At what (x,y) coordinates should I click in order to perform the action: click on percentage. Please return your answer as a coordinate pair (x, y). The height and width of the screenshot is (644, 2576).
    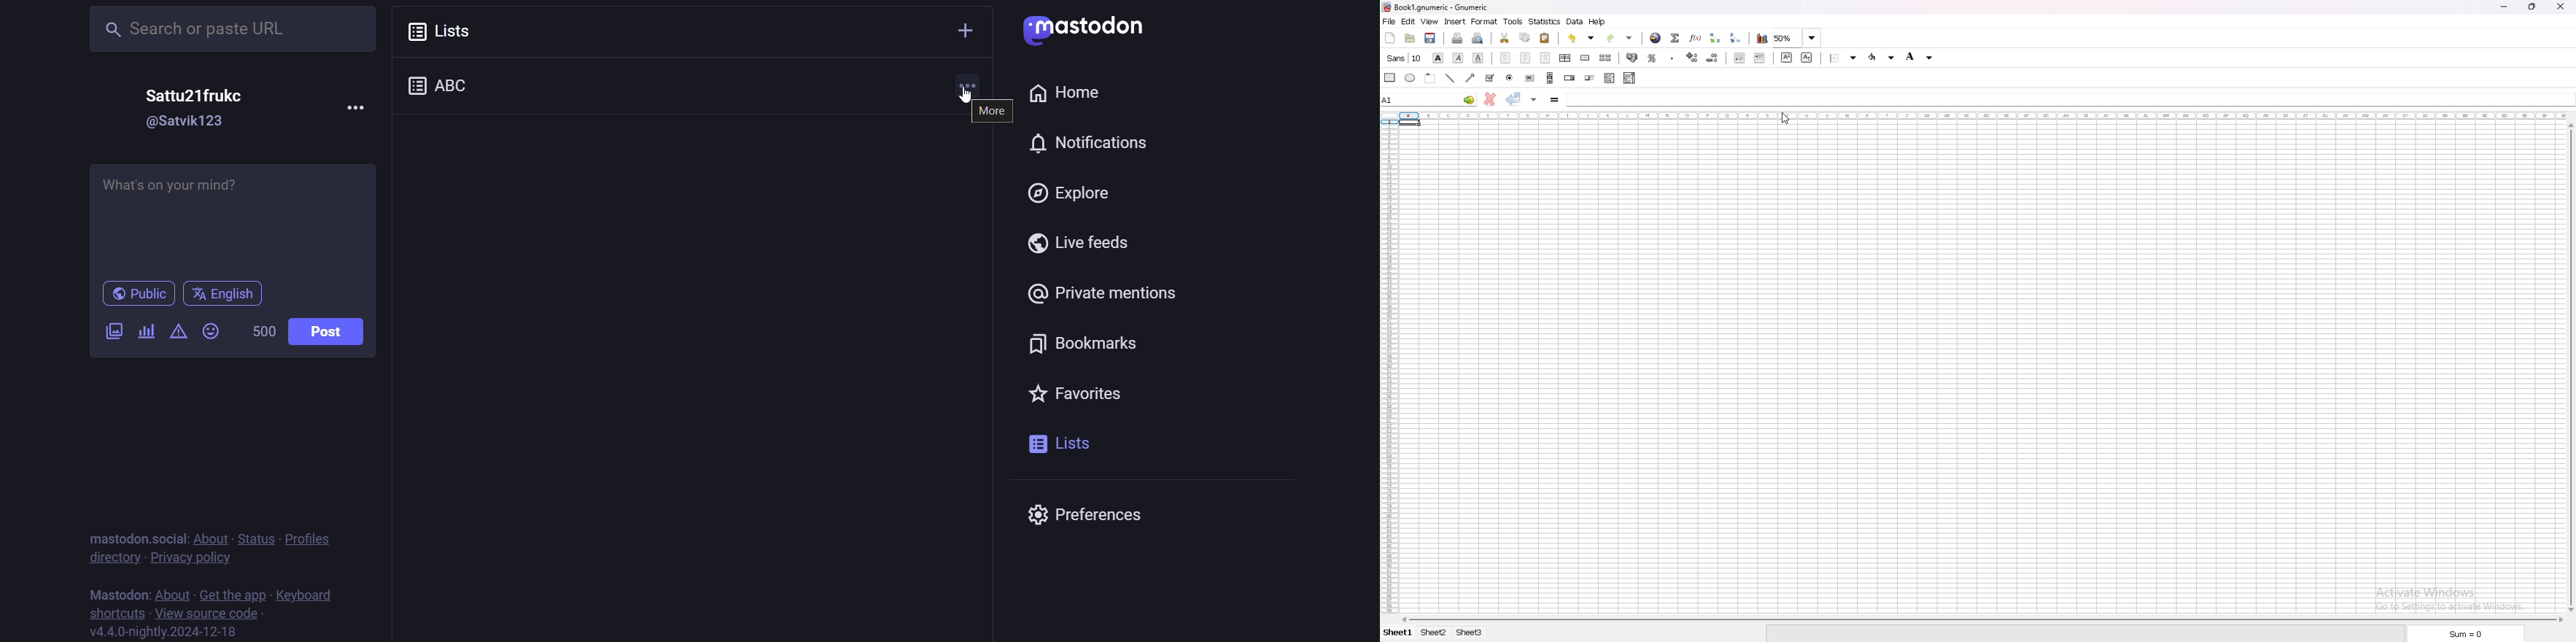
    Looking at the image, I should click on (1652, 58).